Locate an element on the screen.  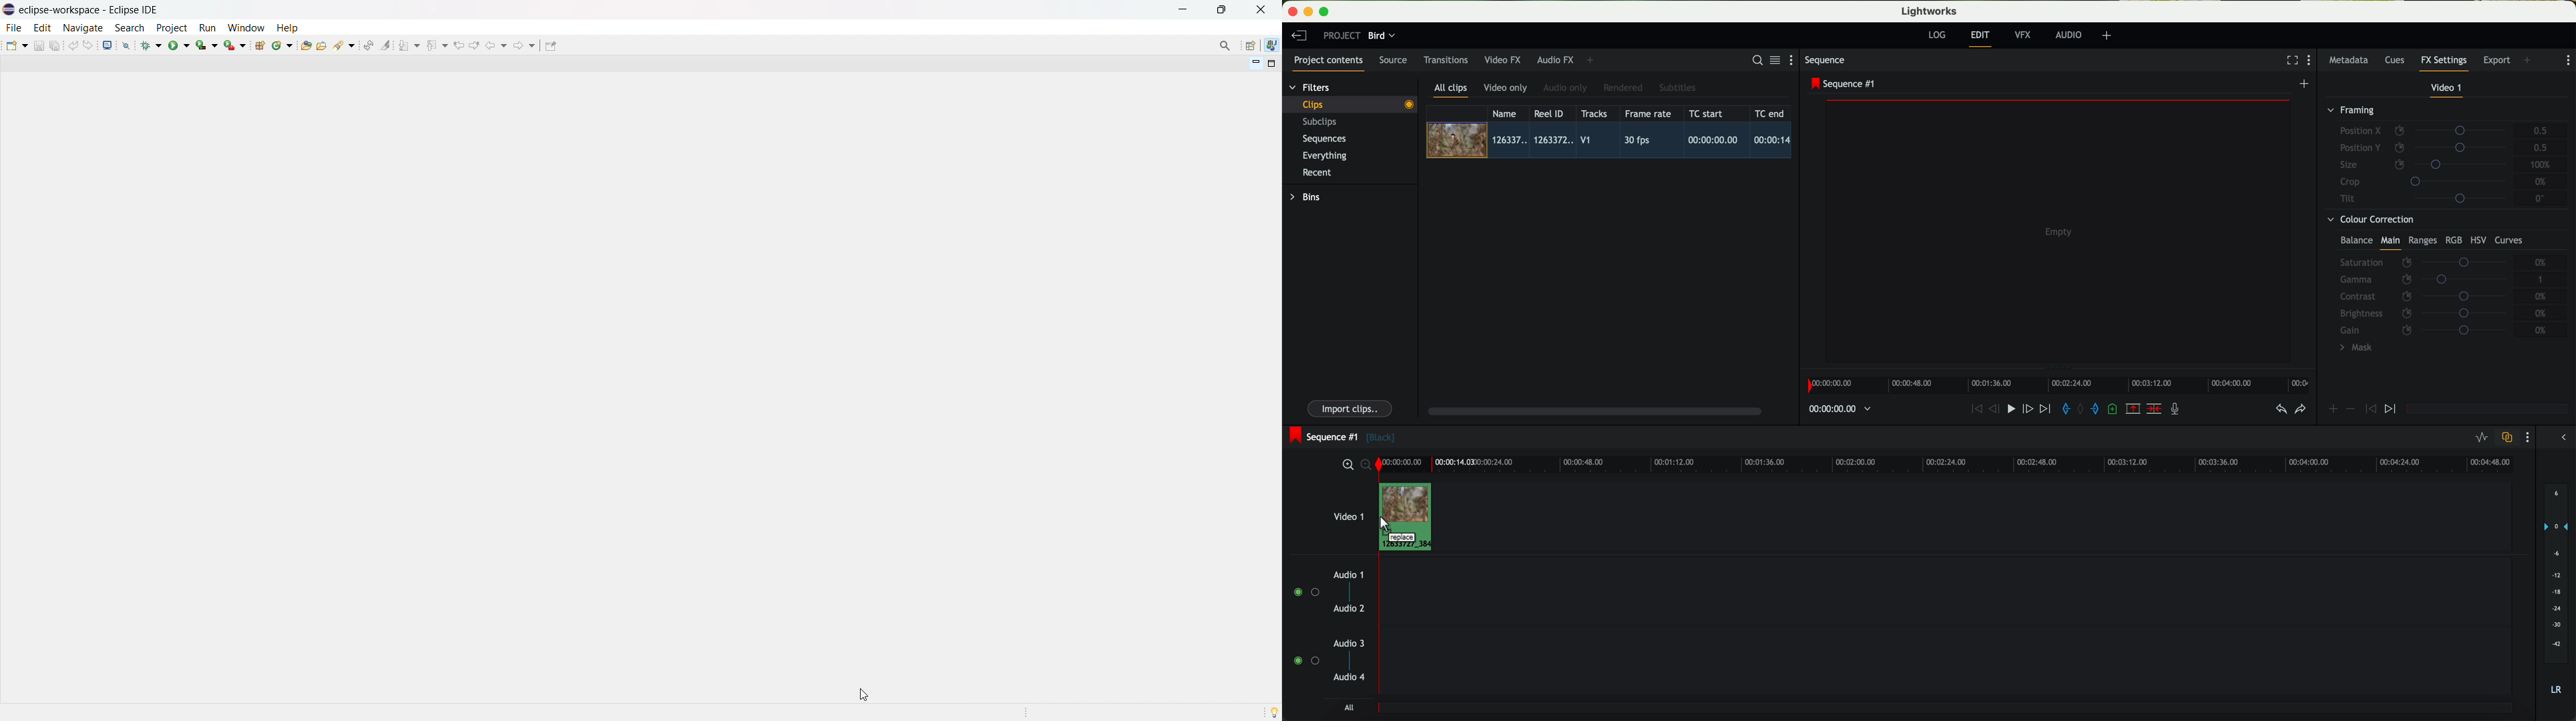
gamma is located at coordinates (2429, 279).